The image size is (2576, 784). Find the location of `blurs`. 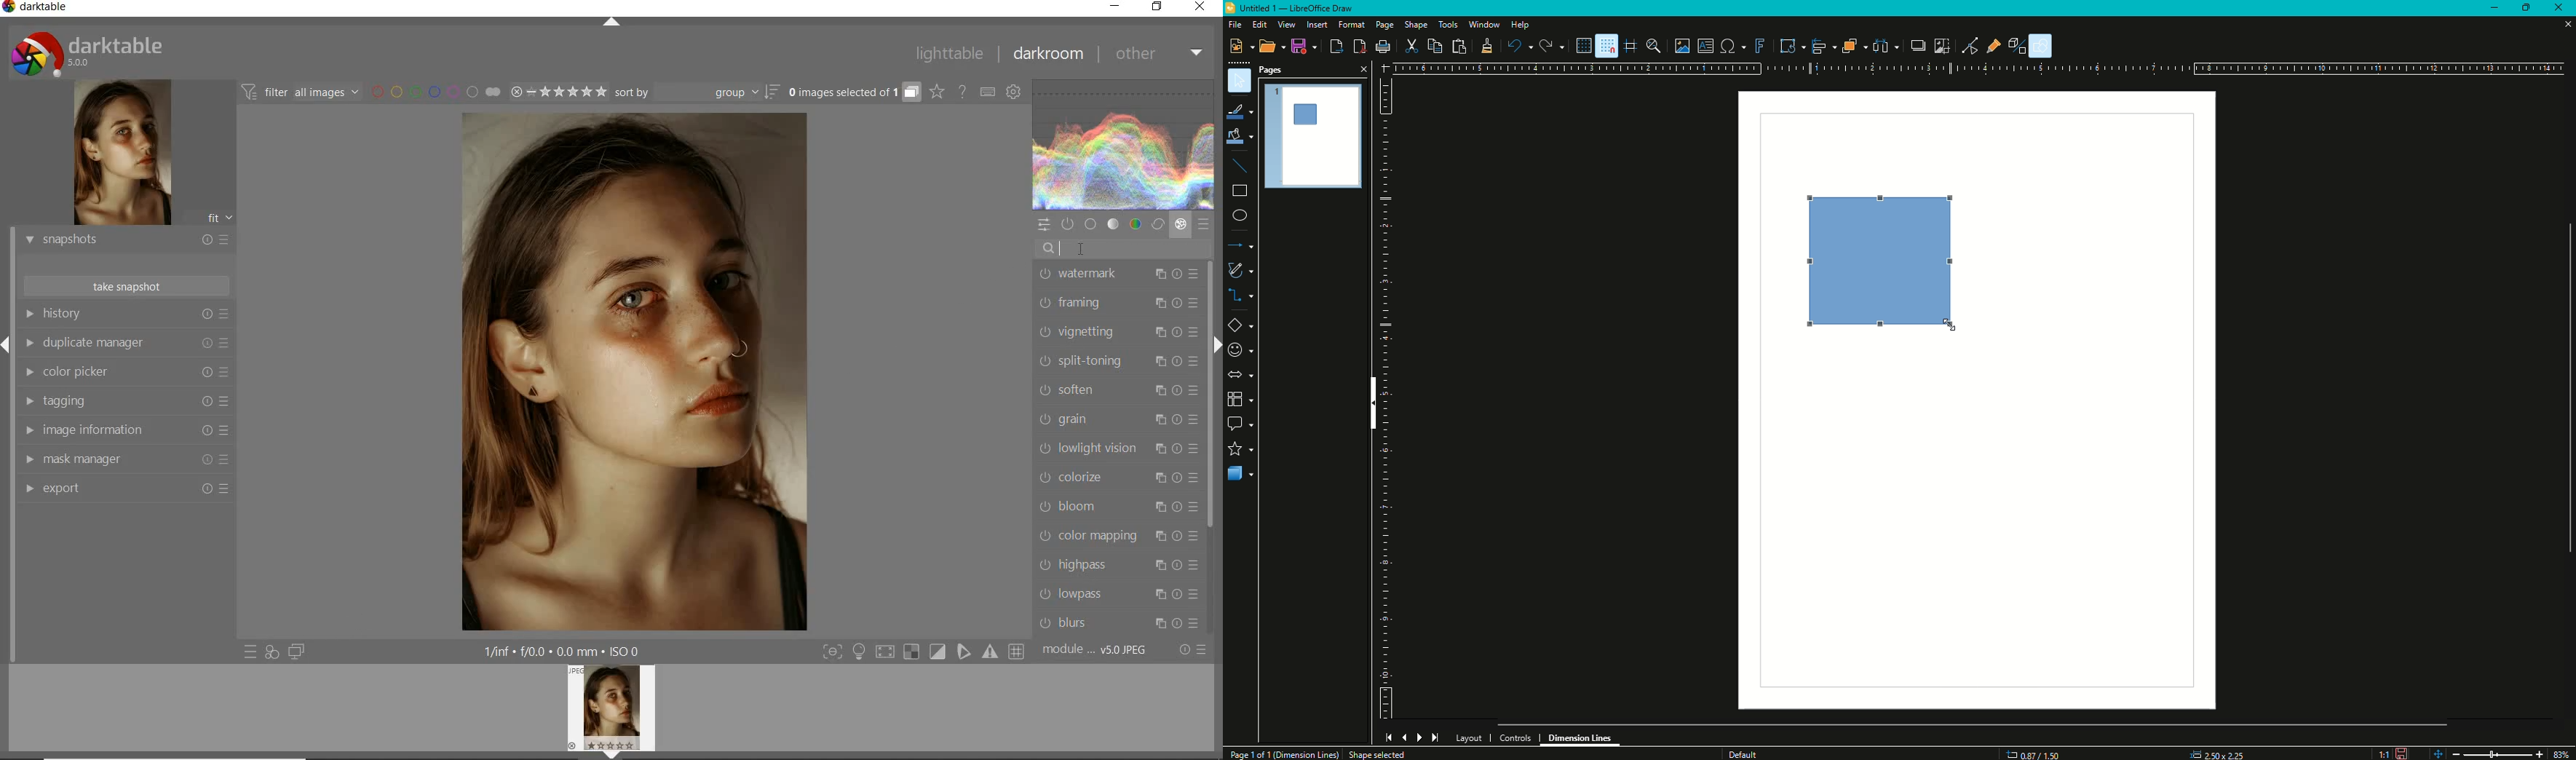

blurs is located at coordinates (1119, 620).